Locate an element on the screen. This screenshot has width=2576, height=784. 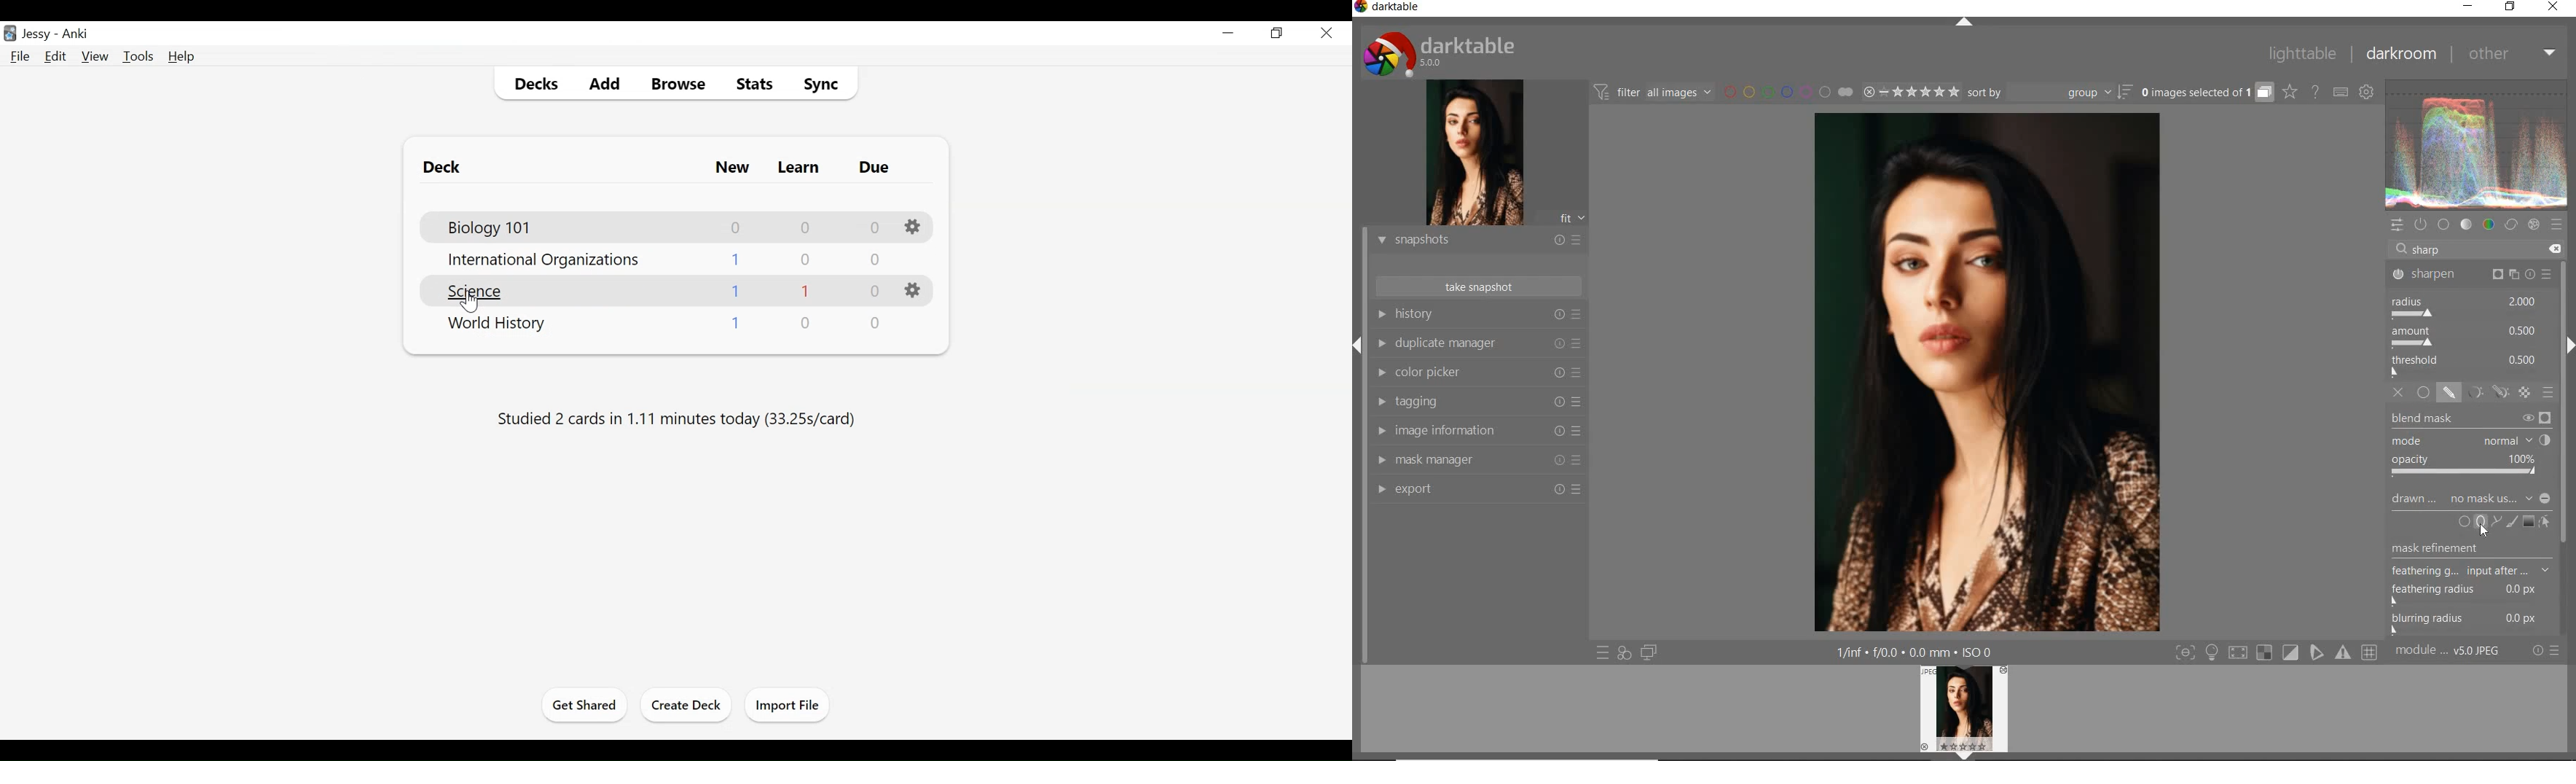
User Name is located at coordinates (39, 35).